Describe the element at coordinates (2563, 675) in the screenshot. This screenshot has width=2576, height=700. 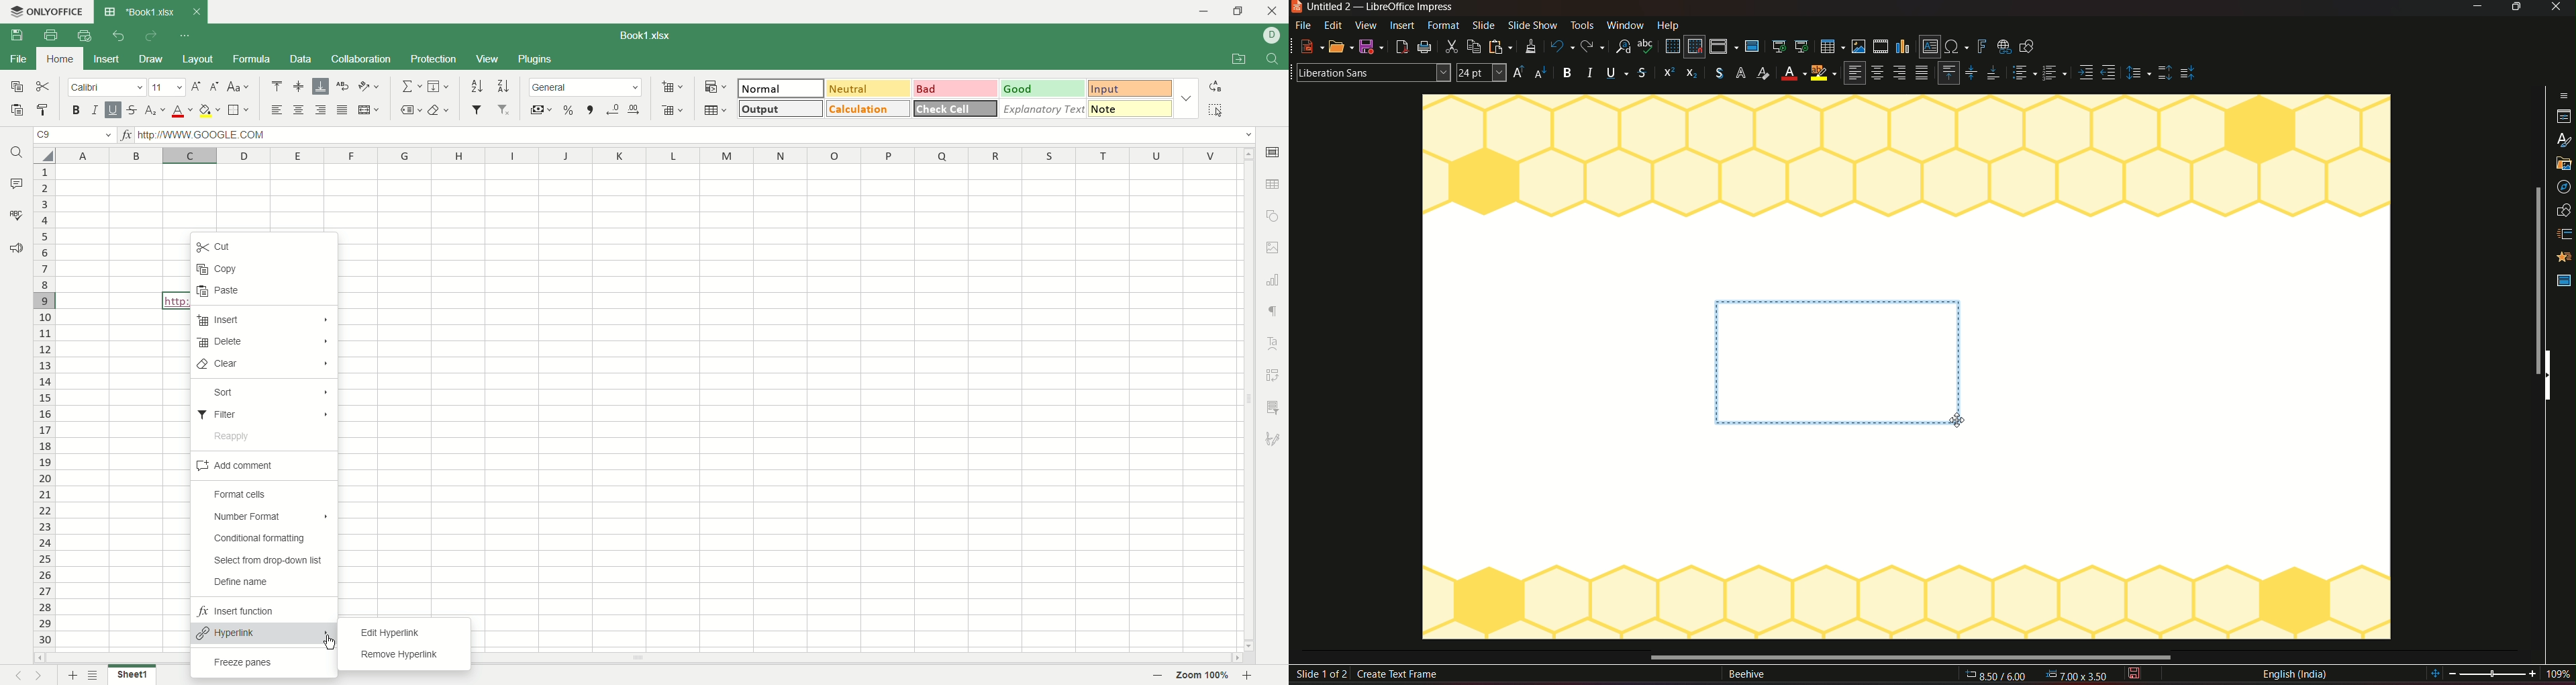
I see `current zoom` at that location.